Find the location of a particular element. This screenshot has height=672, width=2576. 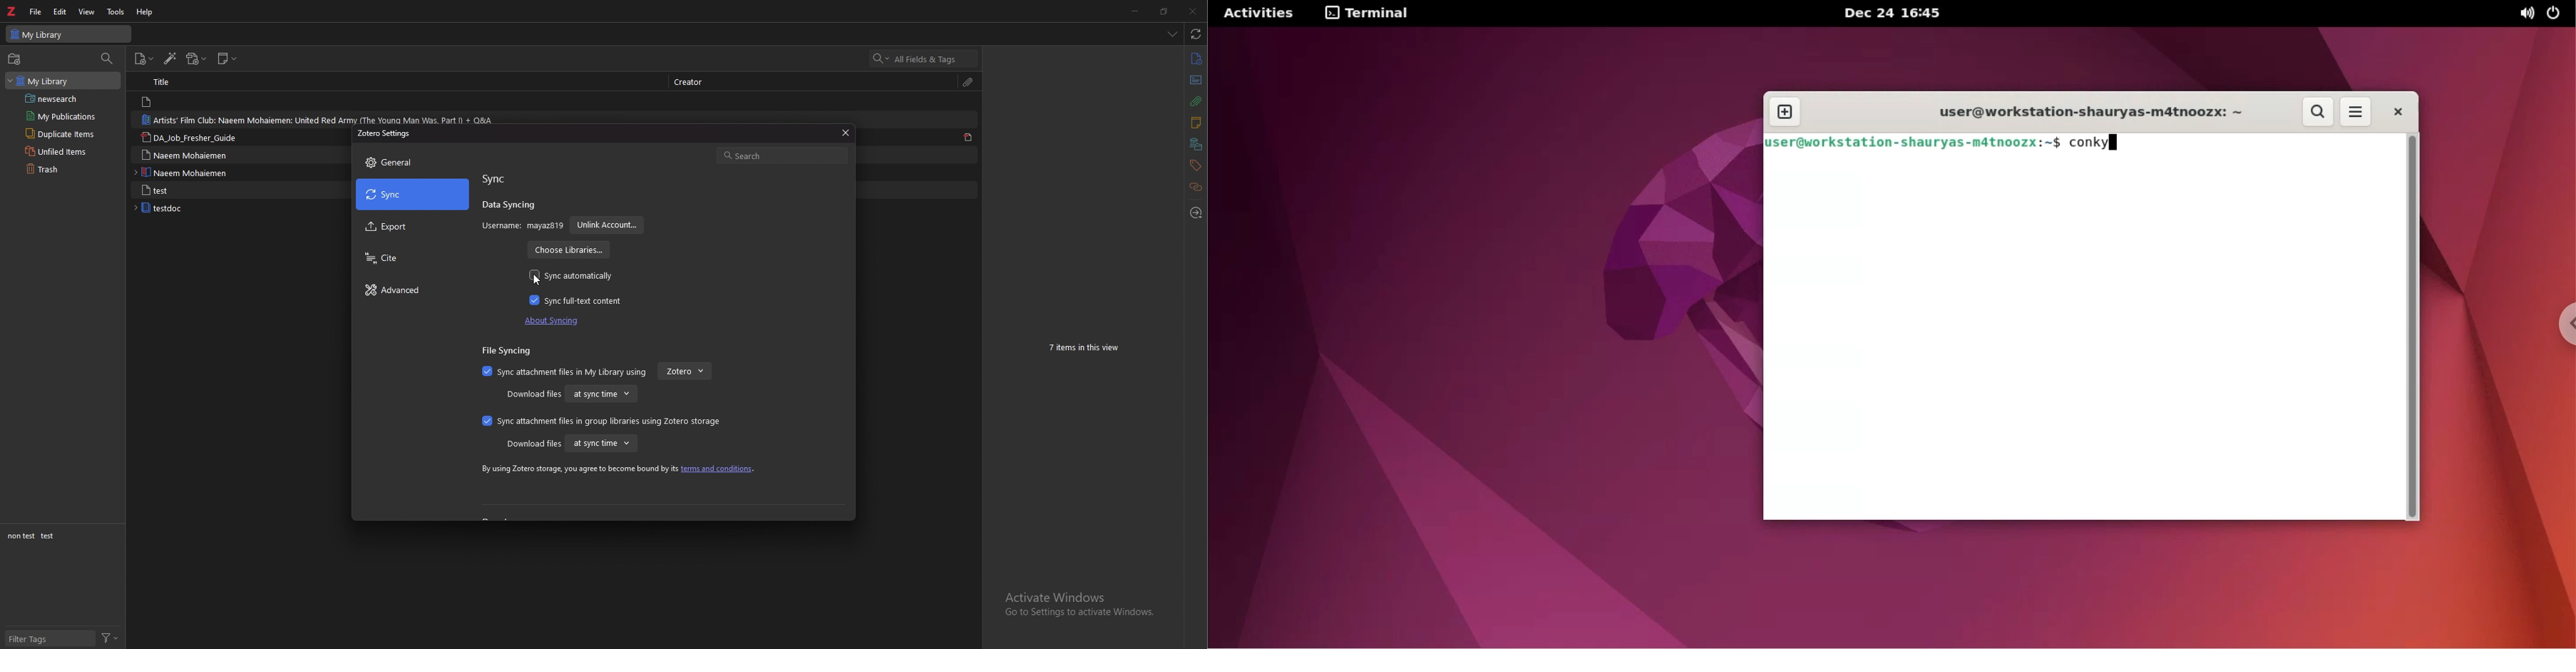

pdf is located at coordinates (969, 138).